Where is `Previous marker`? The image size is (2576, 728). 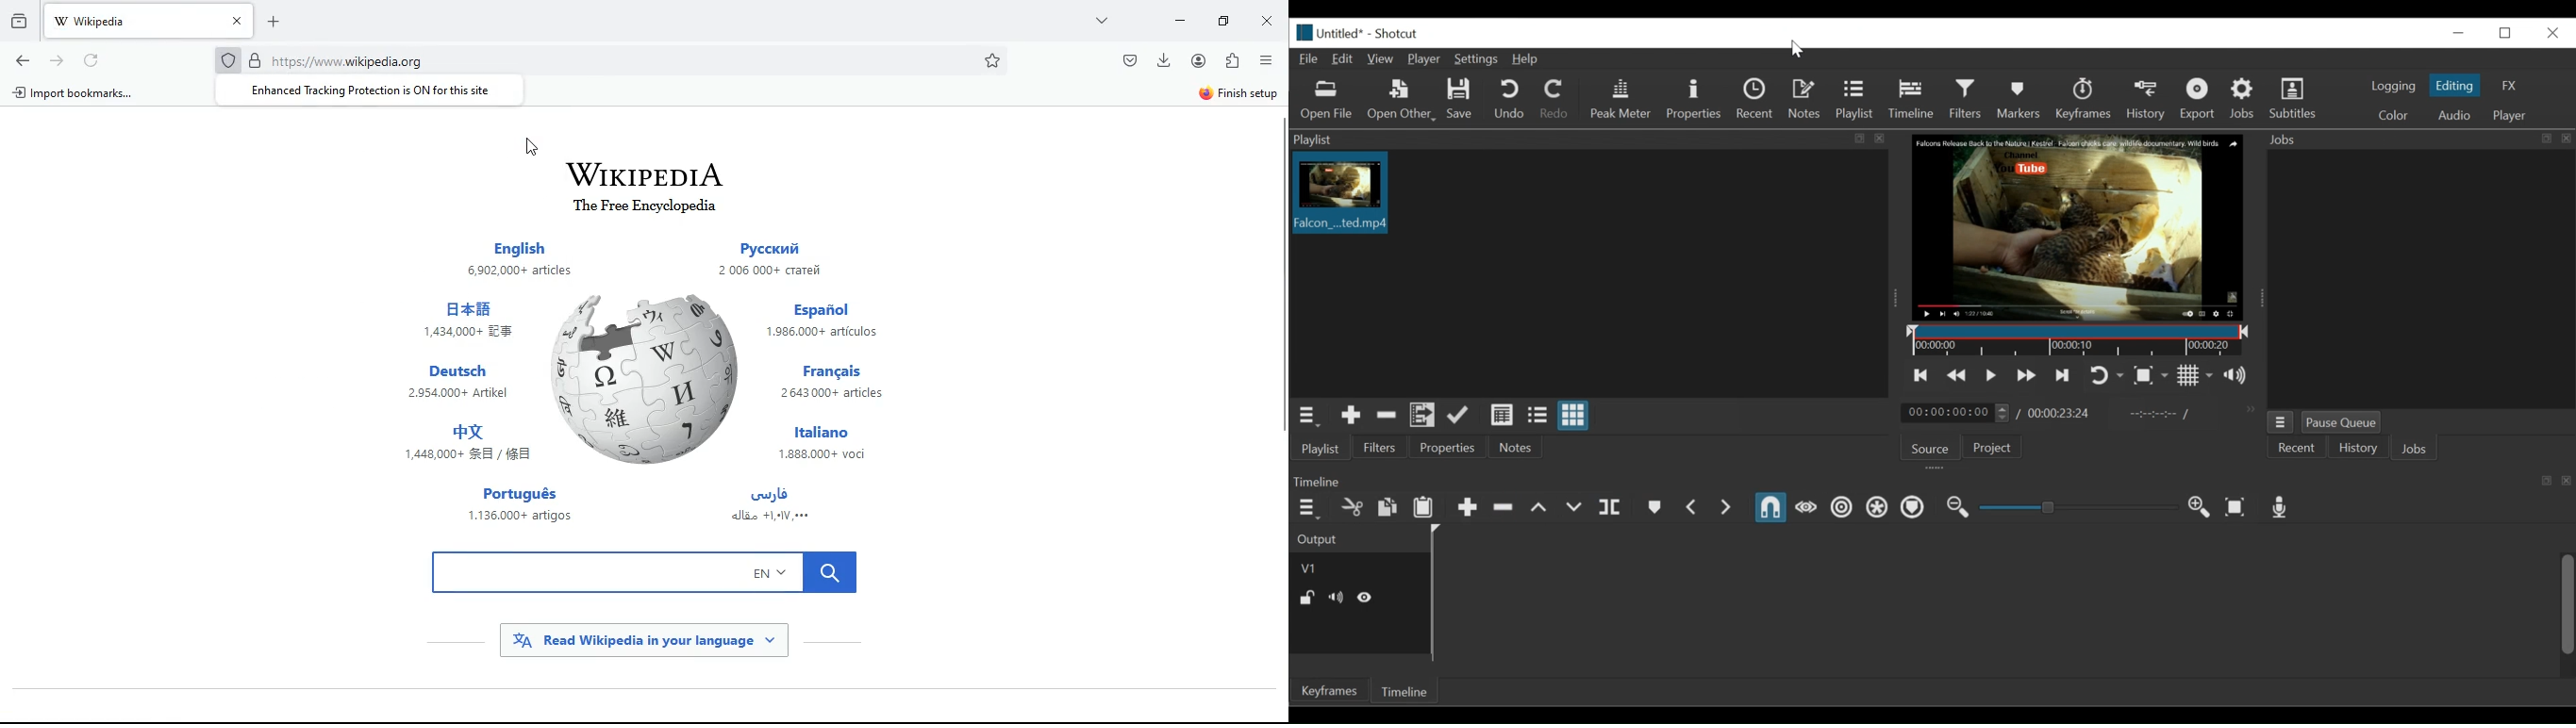
Previous marker is located at coordinates (1692, 509).